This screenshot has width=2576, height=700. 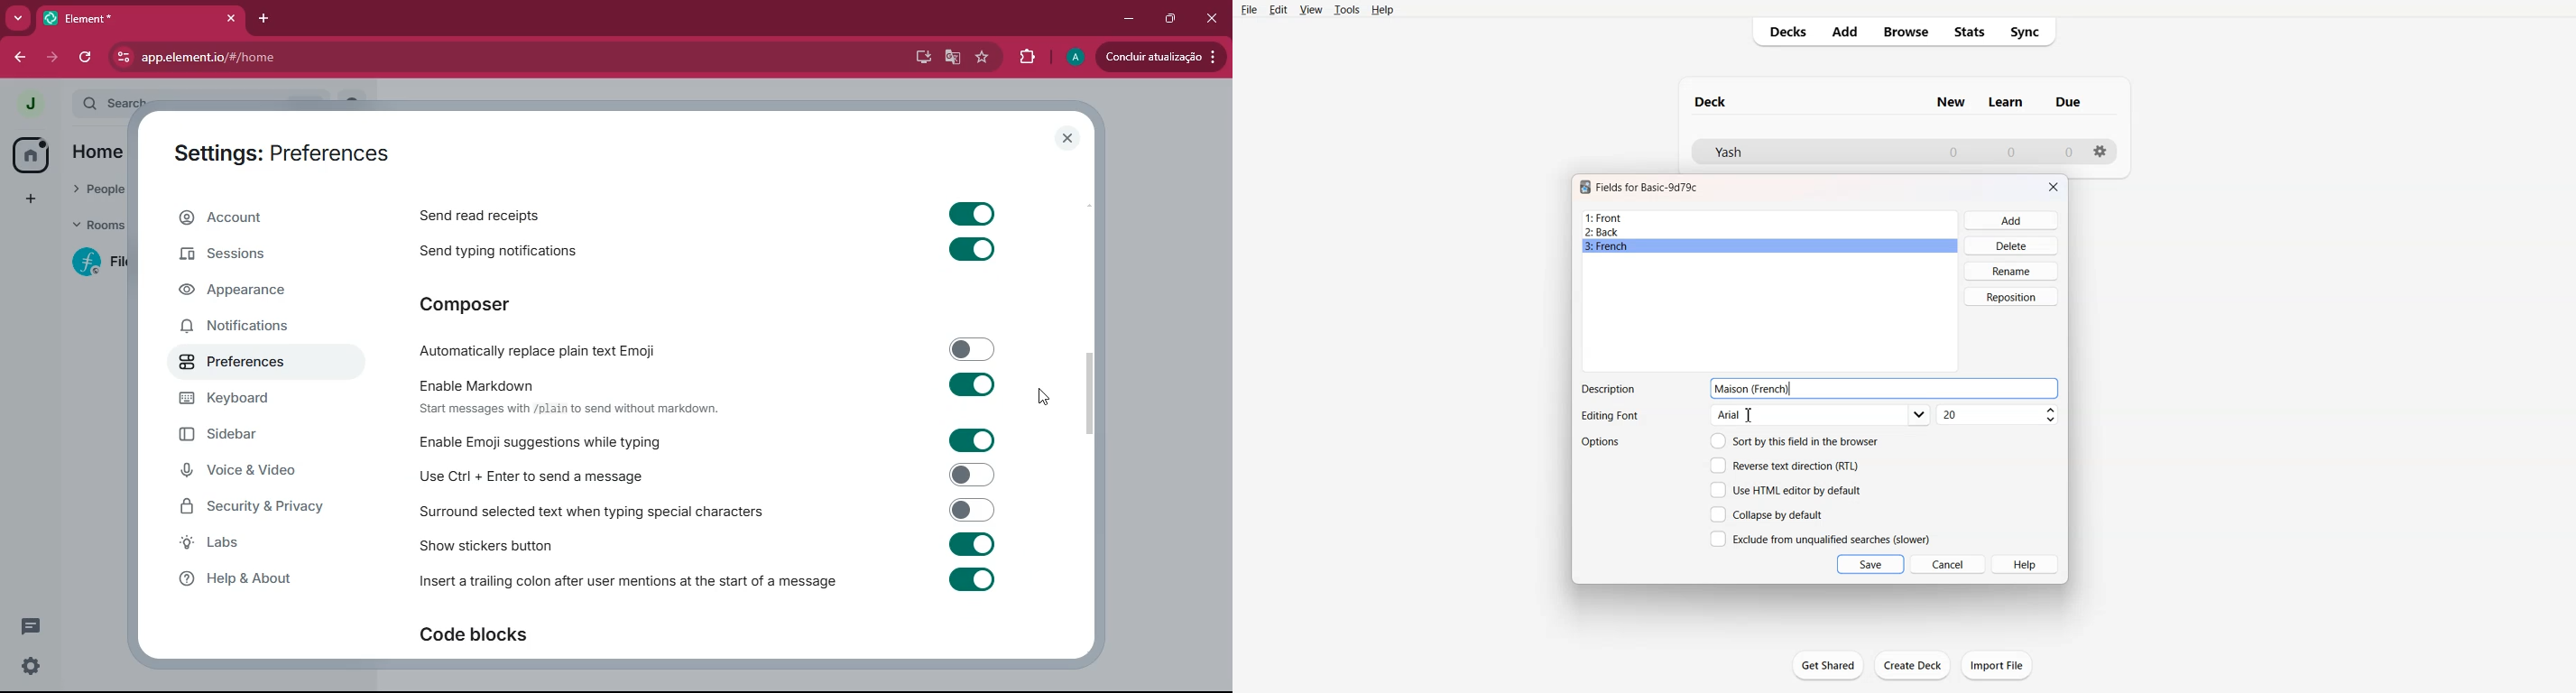 I want to click on use ctrl enter, so click(x=541, y=474).